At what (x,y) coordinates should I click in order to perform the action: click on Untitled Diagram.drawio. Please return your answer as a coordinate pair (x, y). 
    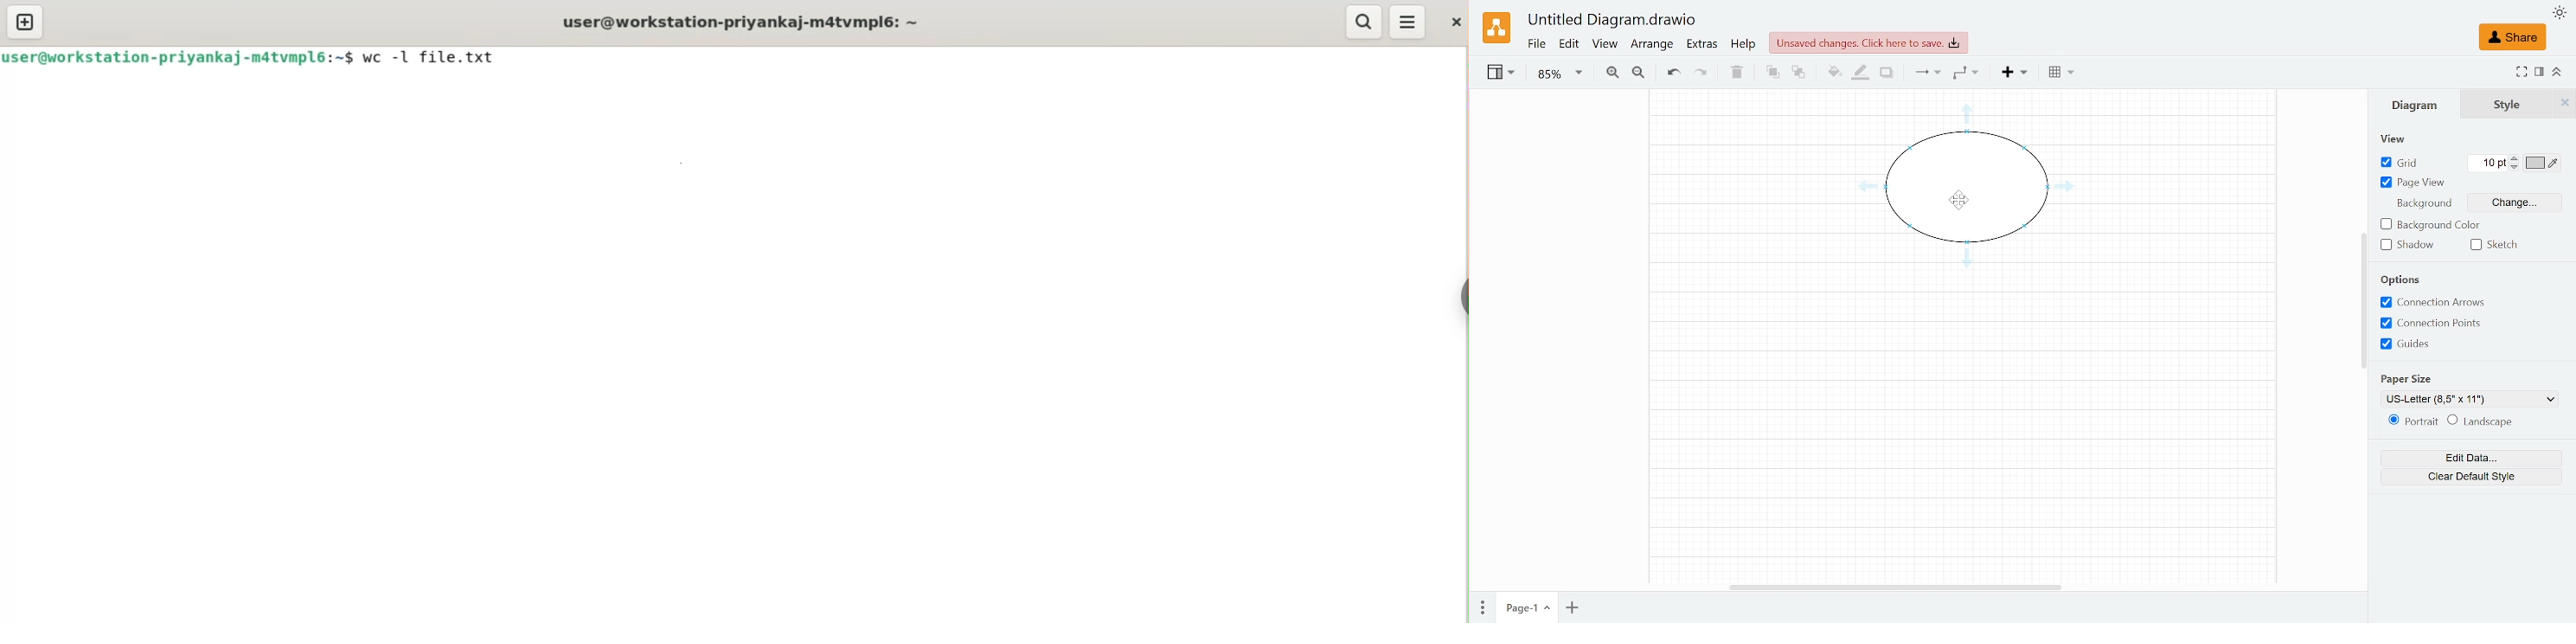
    Looking at the image, I should click on (1611, 20).